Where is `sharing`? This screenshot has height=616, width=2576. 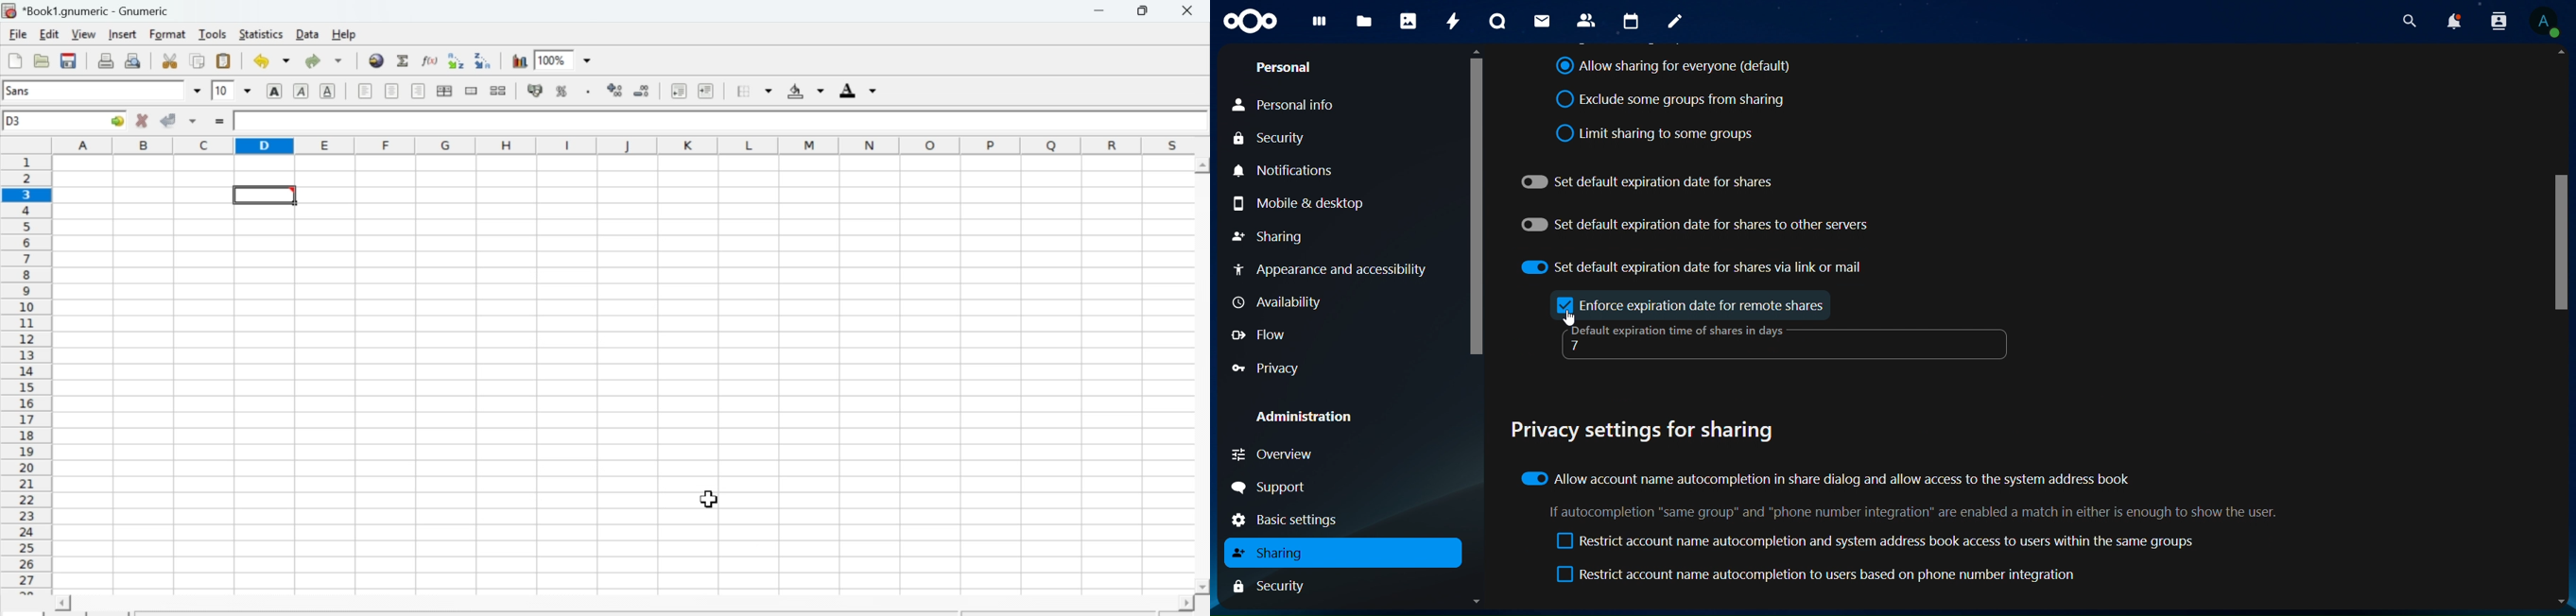 sharing is located at coordinates (1275, 553).